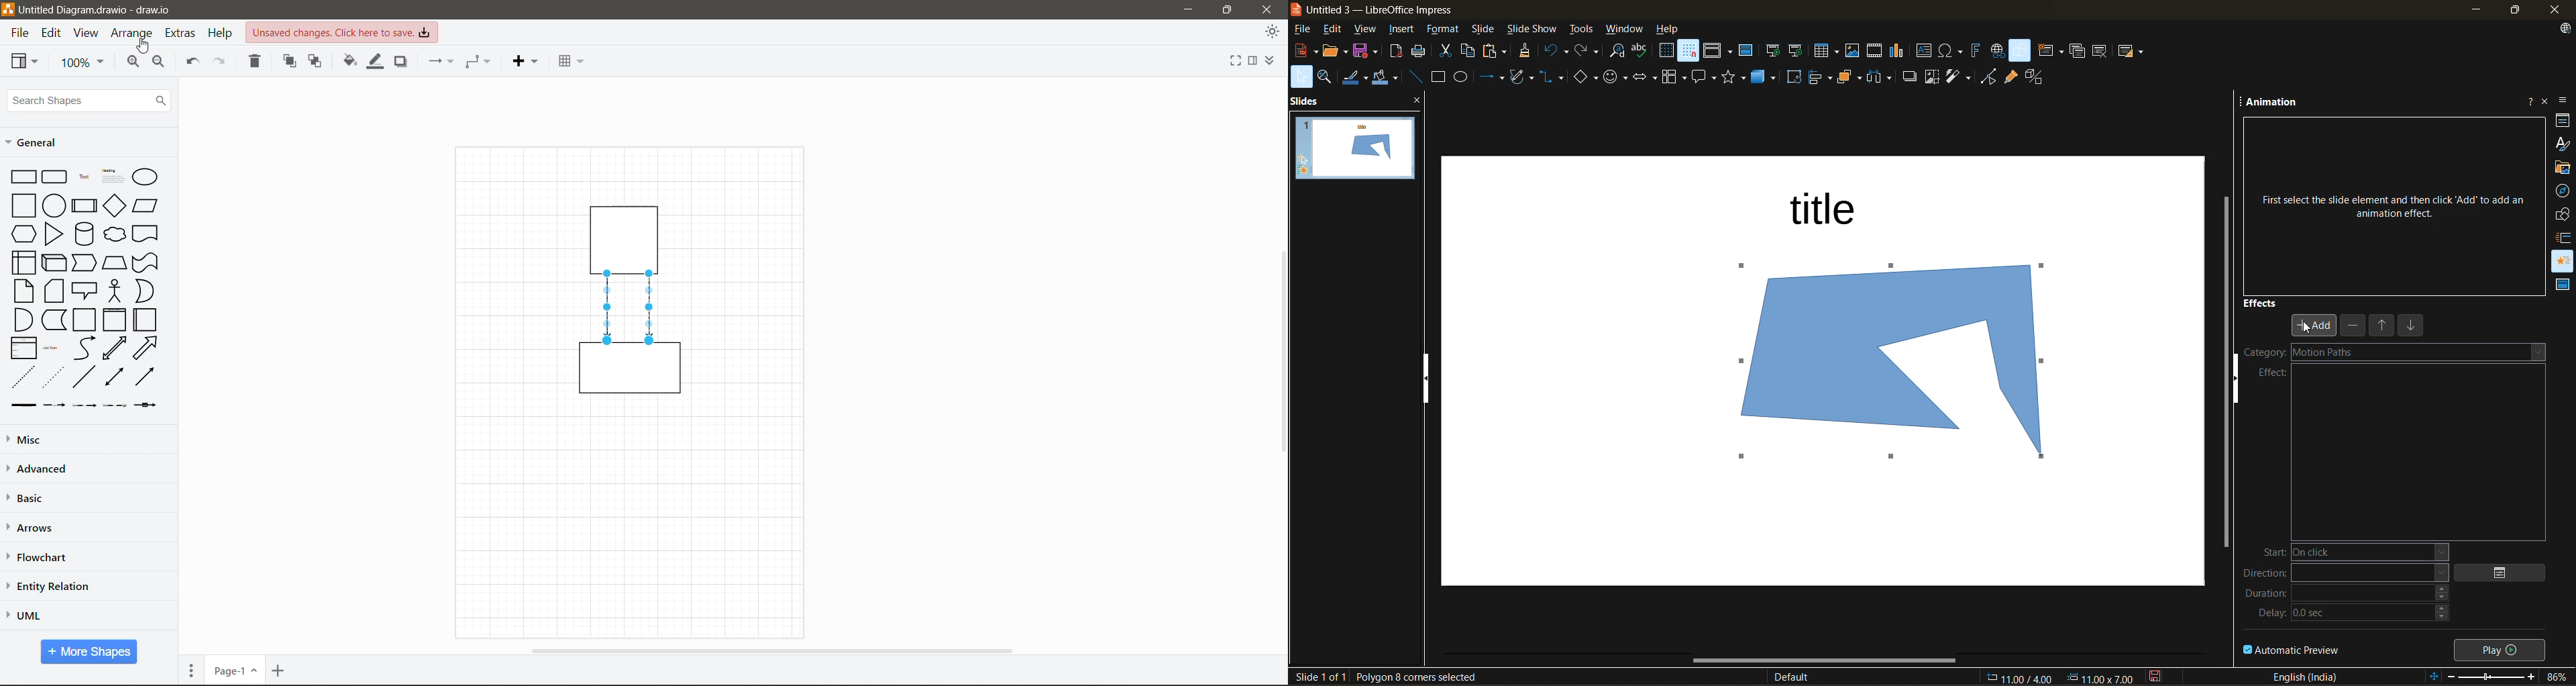 This screenshot has width=2576, height=700. I want to click on remove effect, so click(2355, 326).